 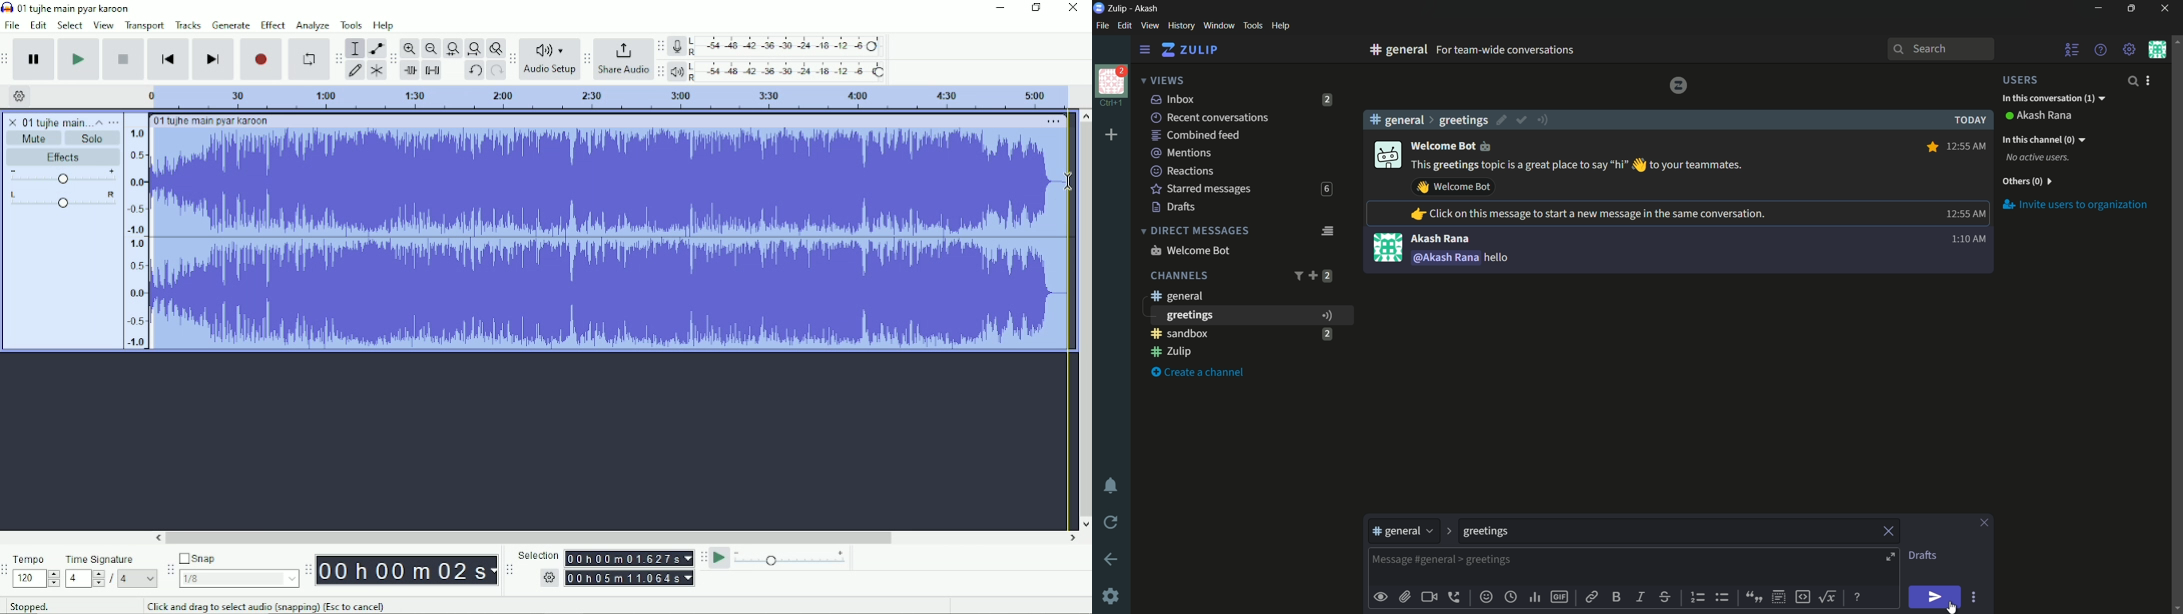 I want to click on akash rana, so click(x=1440, y=239).